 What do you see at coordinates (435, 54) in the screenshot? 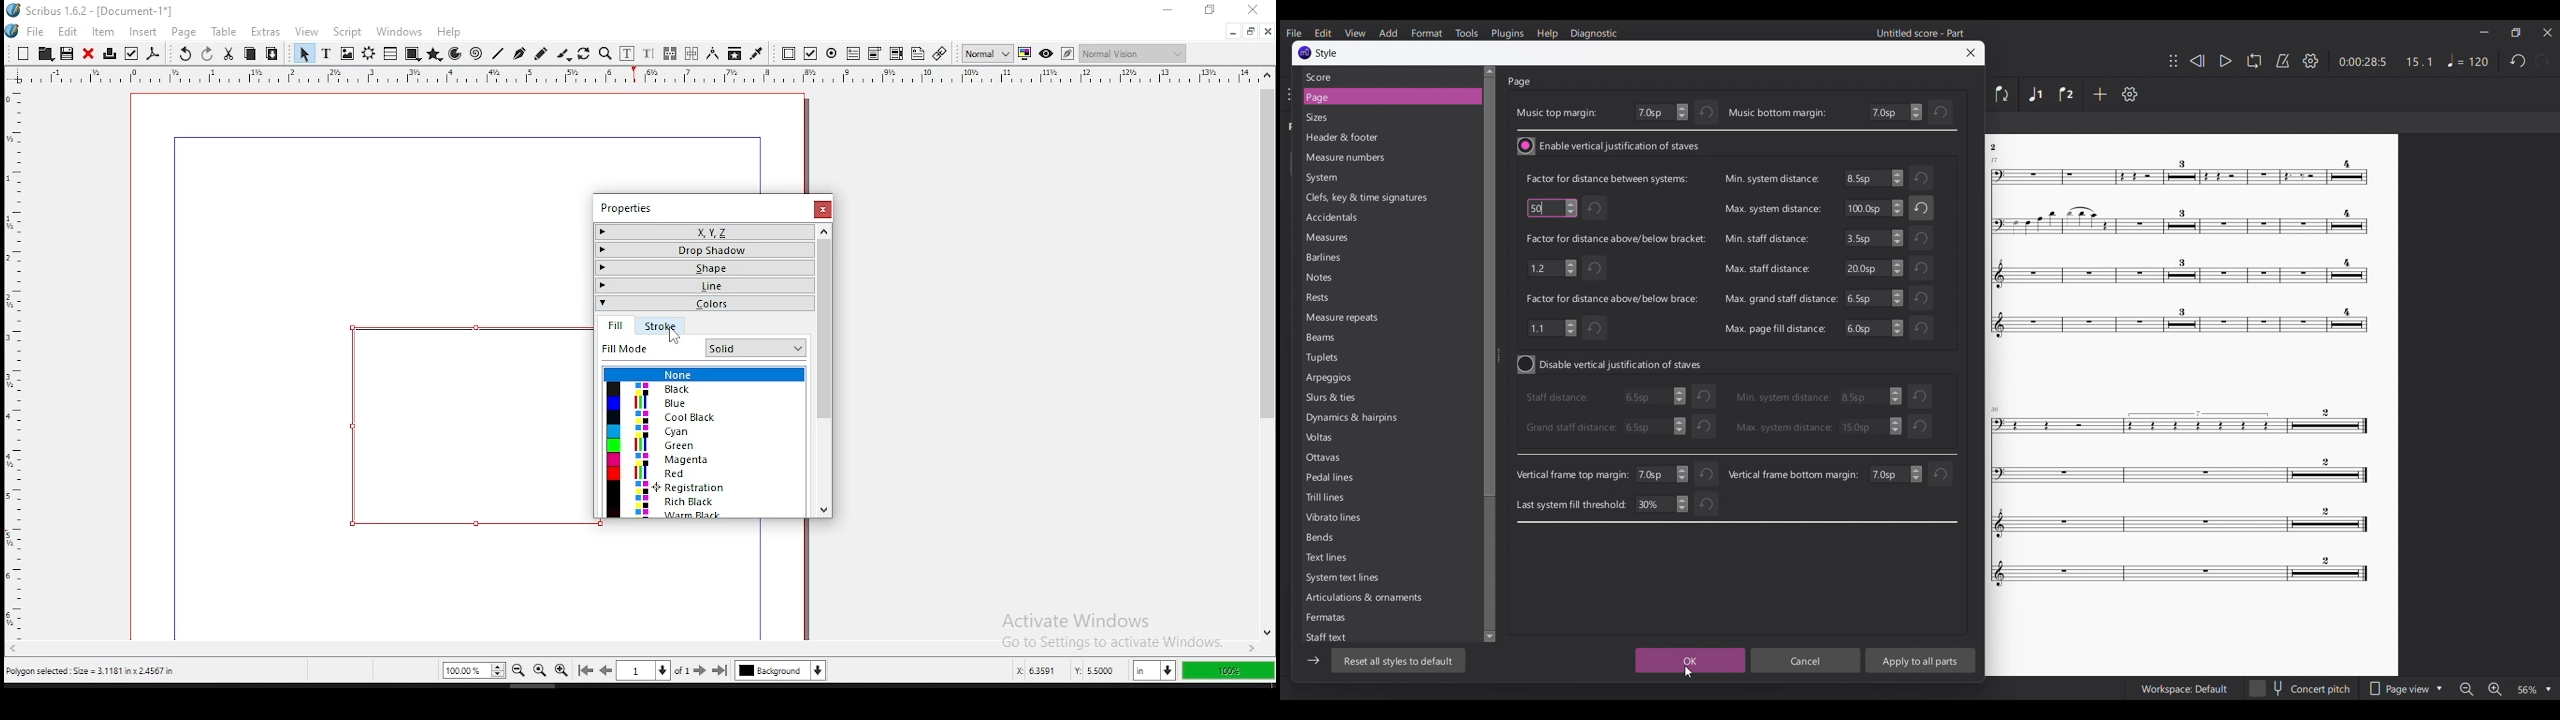
I see `polygon` at bounding box center [435, 54].